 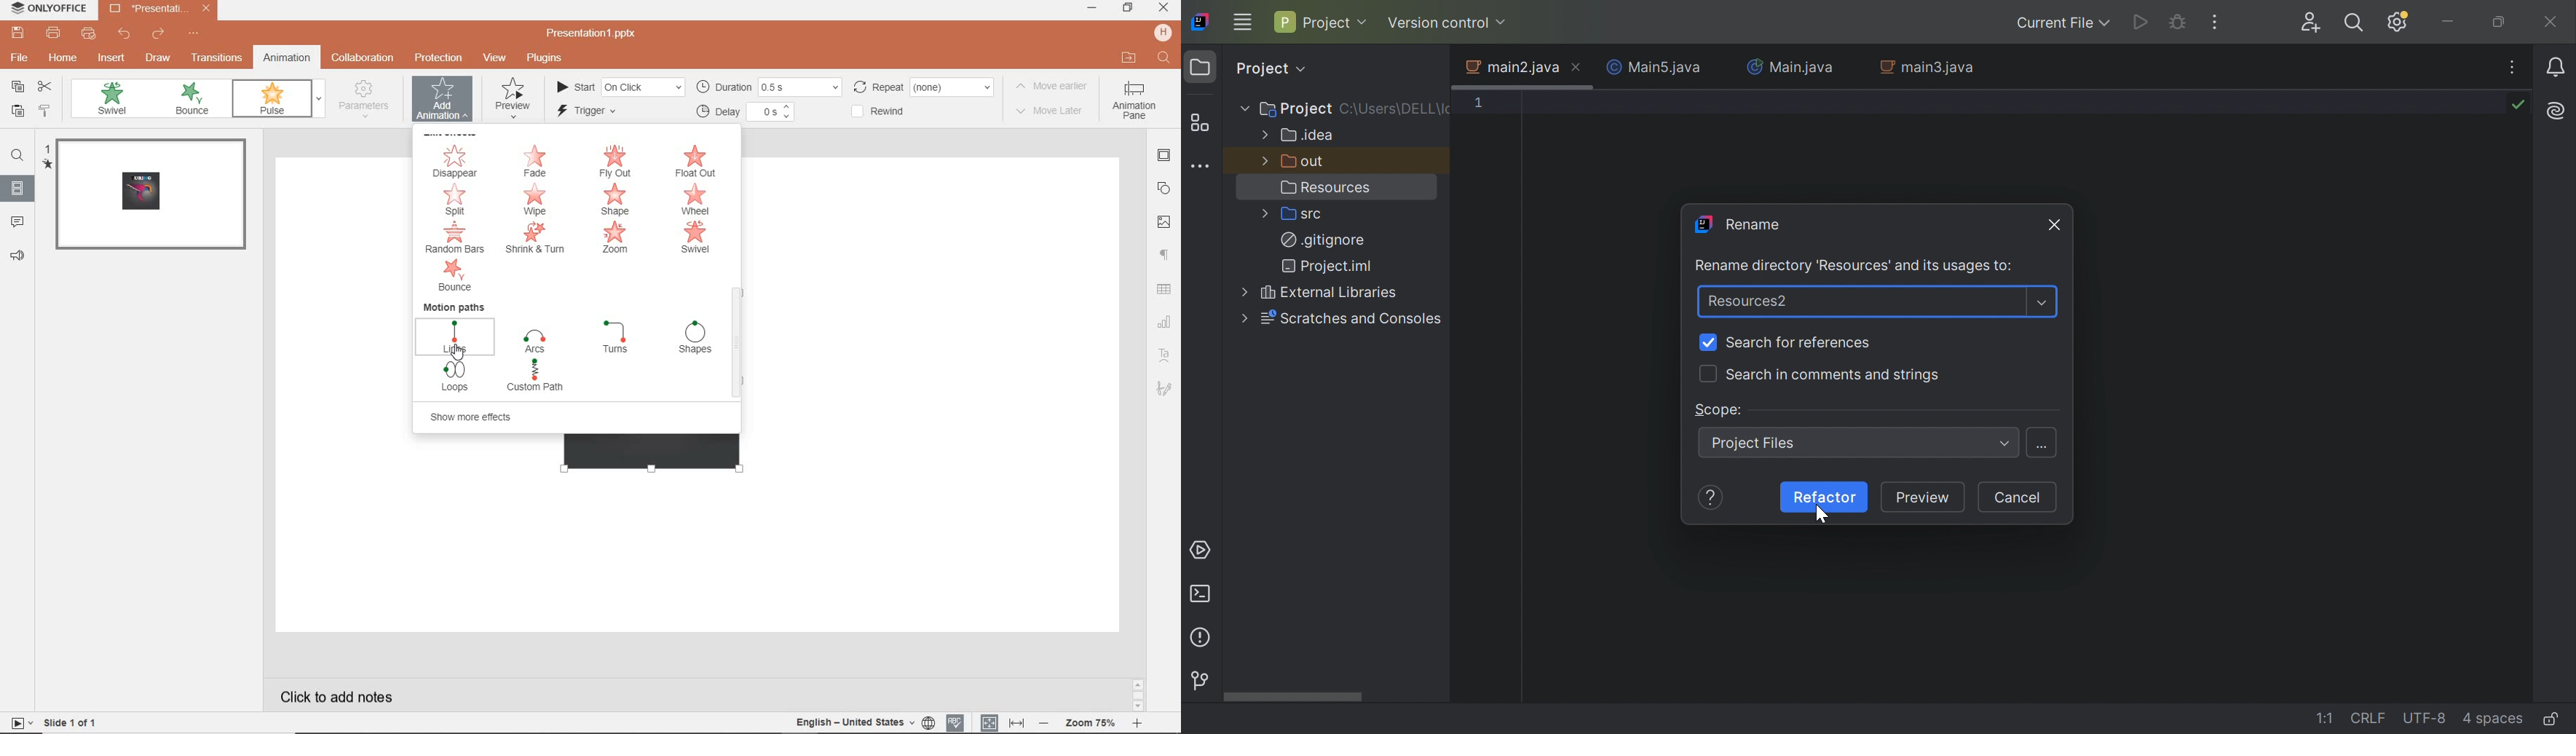 I want to click on open file location, so click(x=1128, y=58).